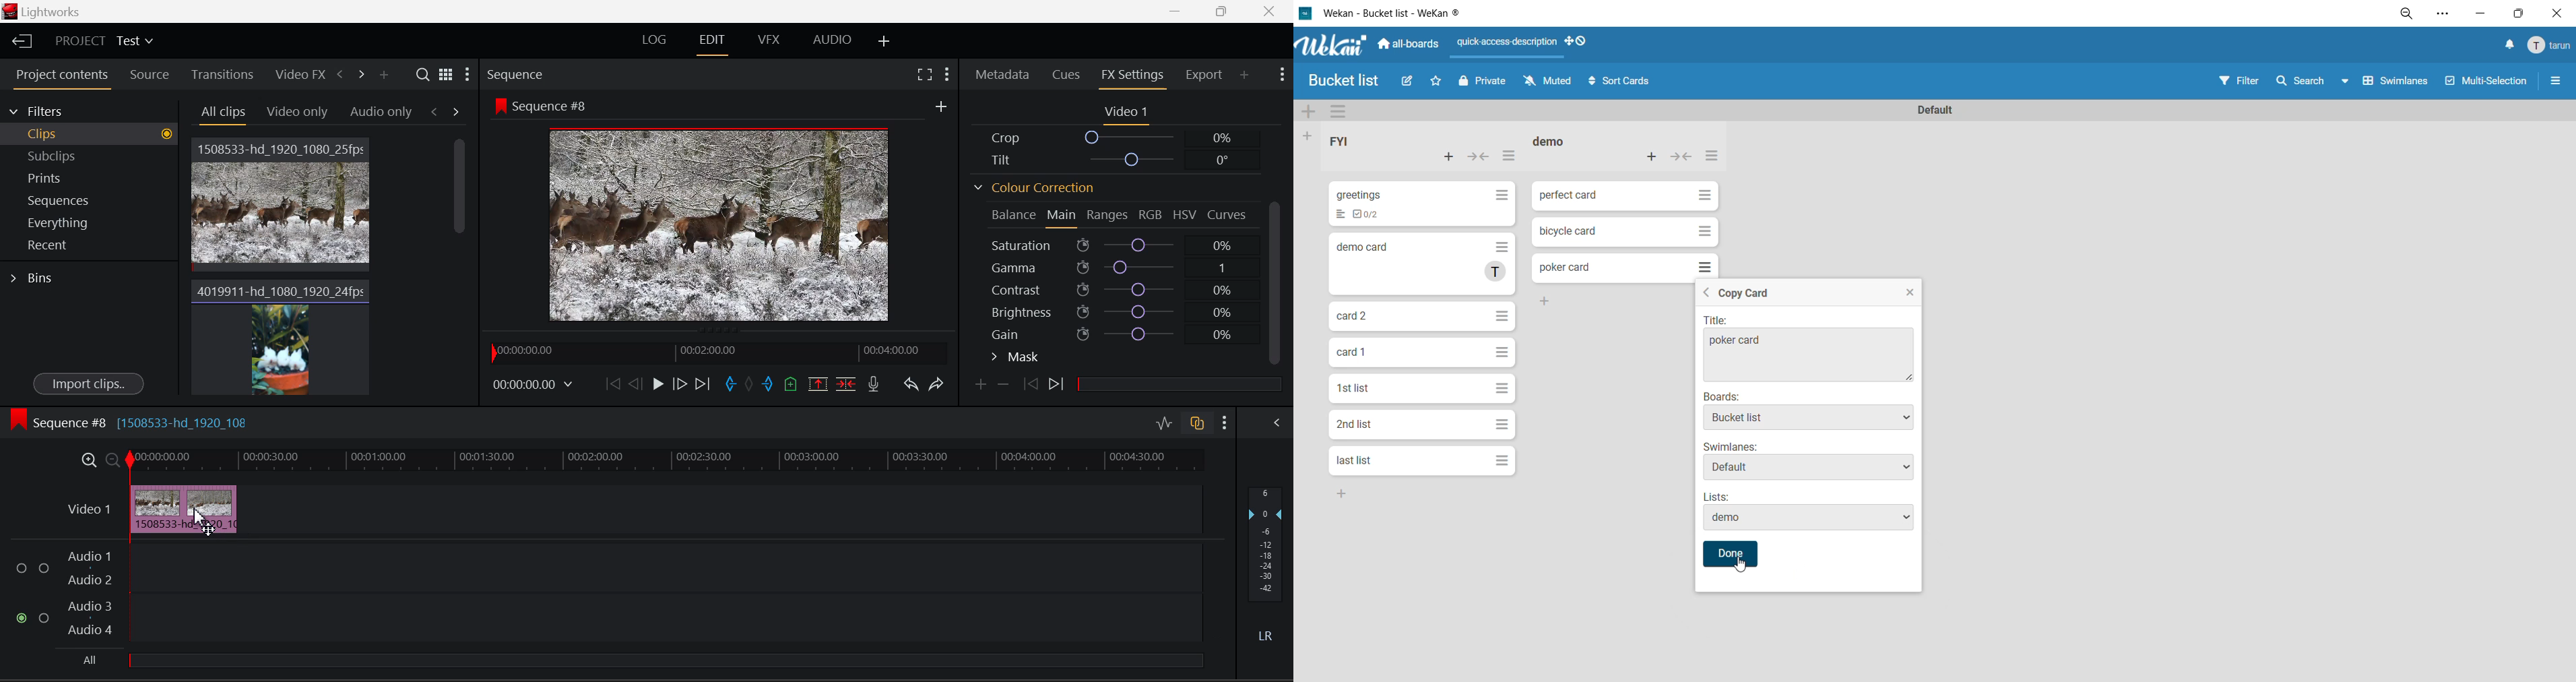 The height and width of the screenshot is (700, 2576). I want to click on Project Timeline Preview Slider, so click(711, 351).